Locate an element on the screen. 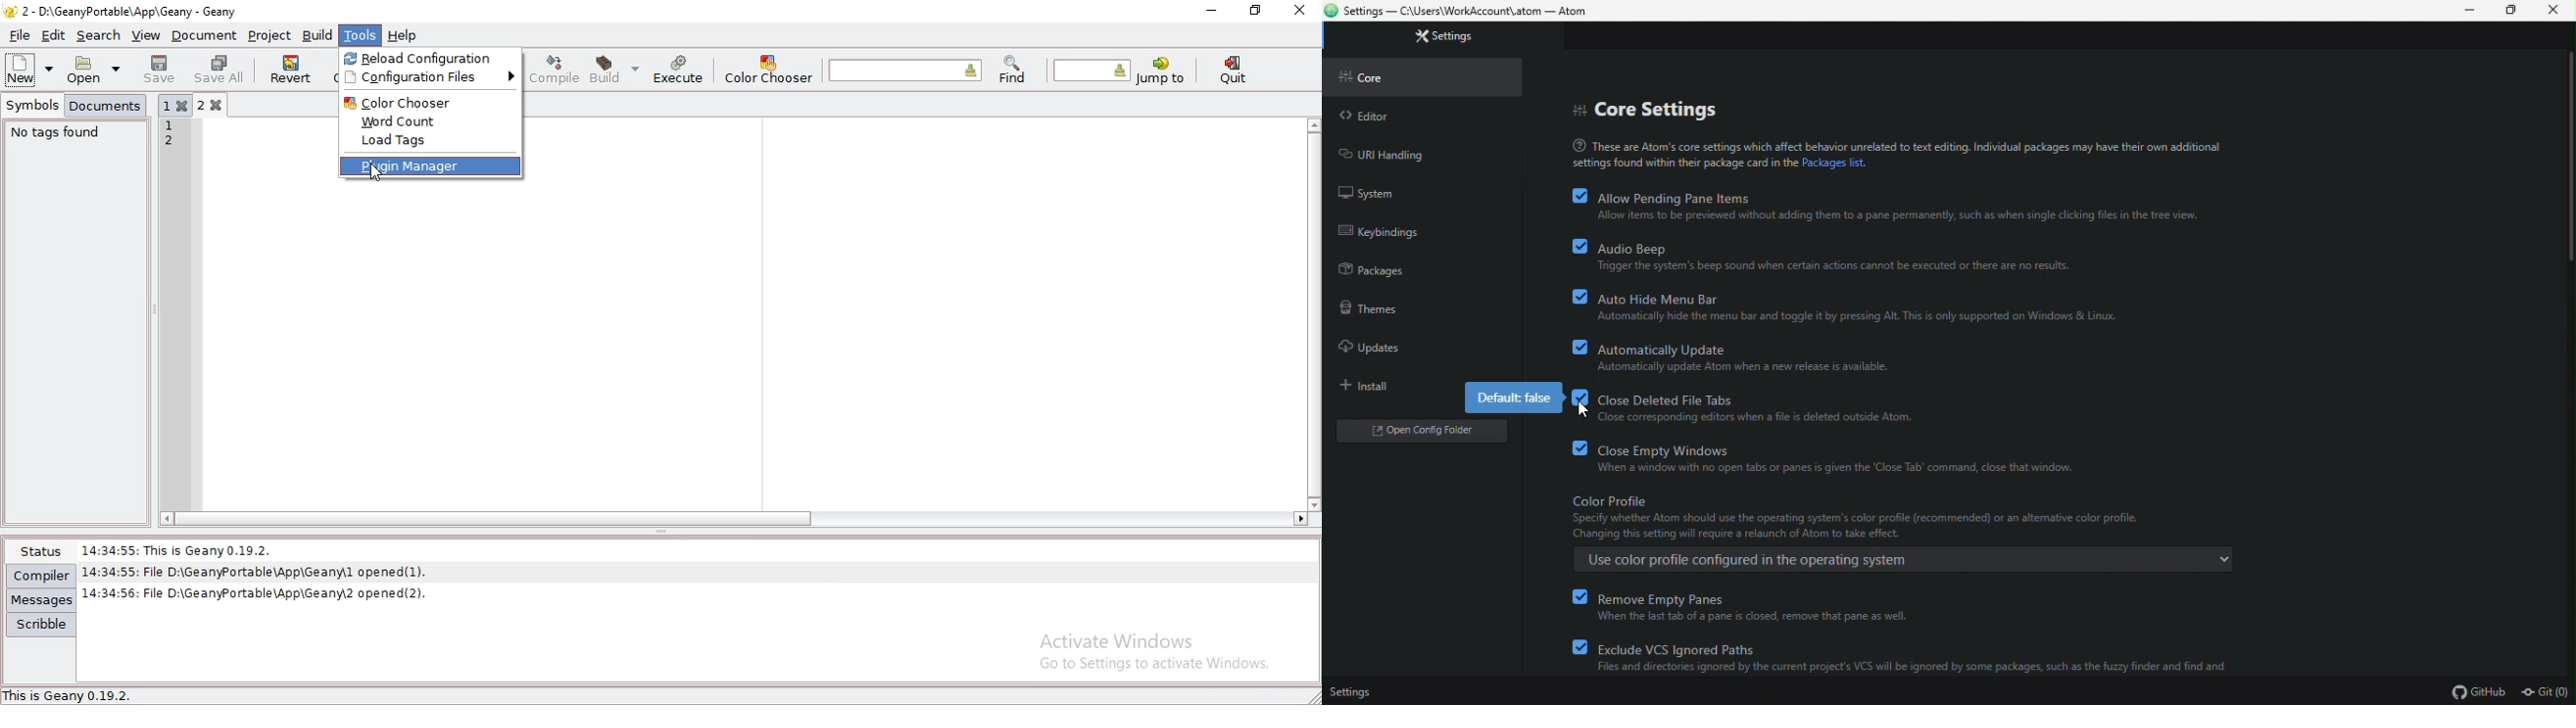 This screenshot has height=728, width=2576. themes is located at coordinates (1374, 307).